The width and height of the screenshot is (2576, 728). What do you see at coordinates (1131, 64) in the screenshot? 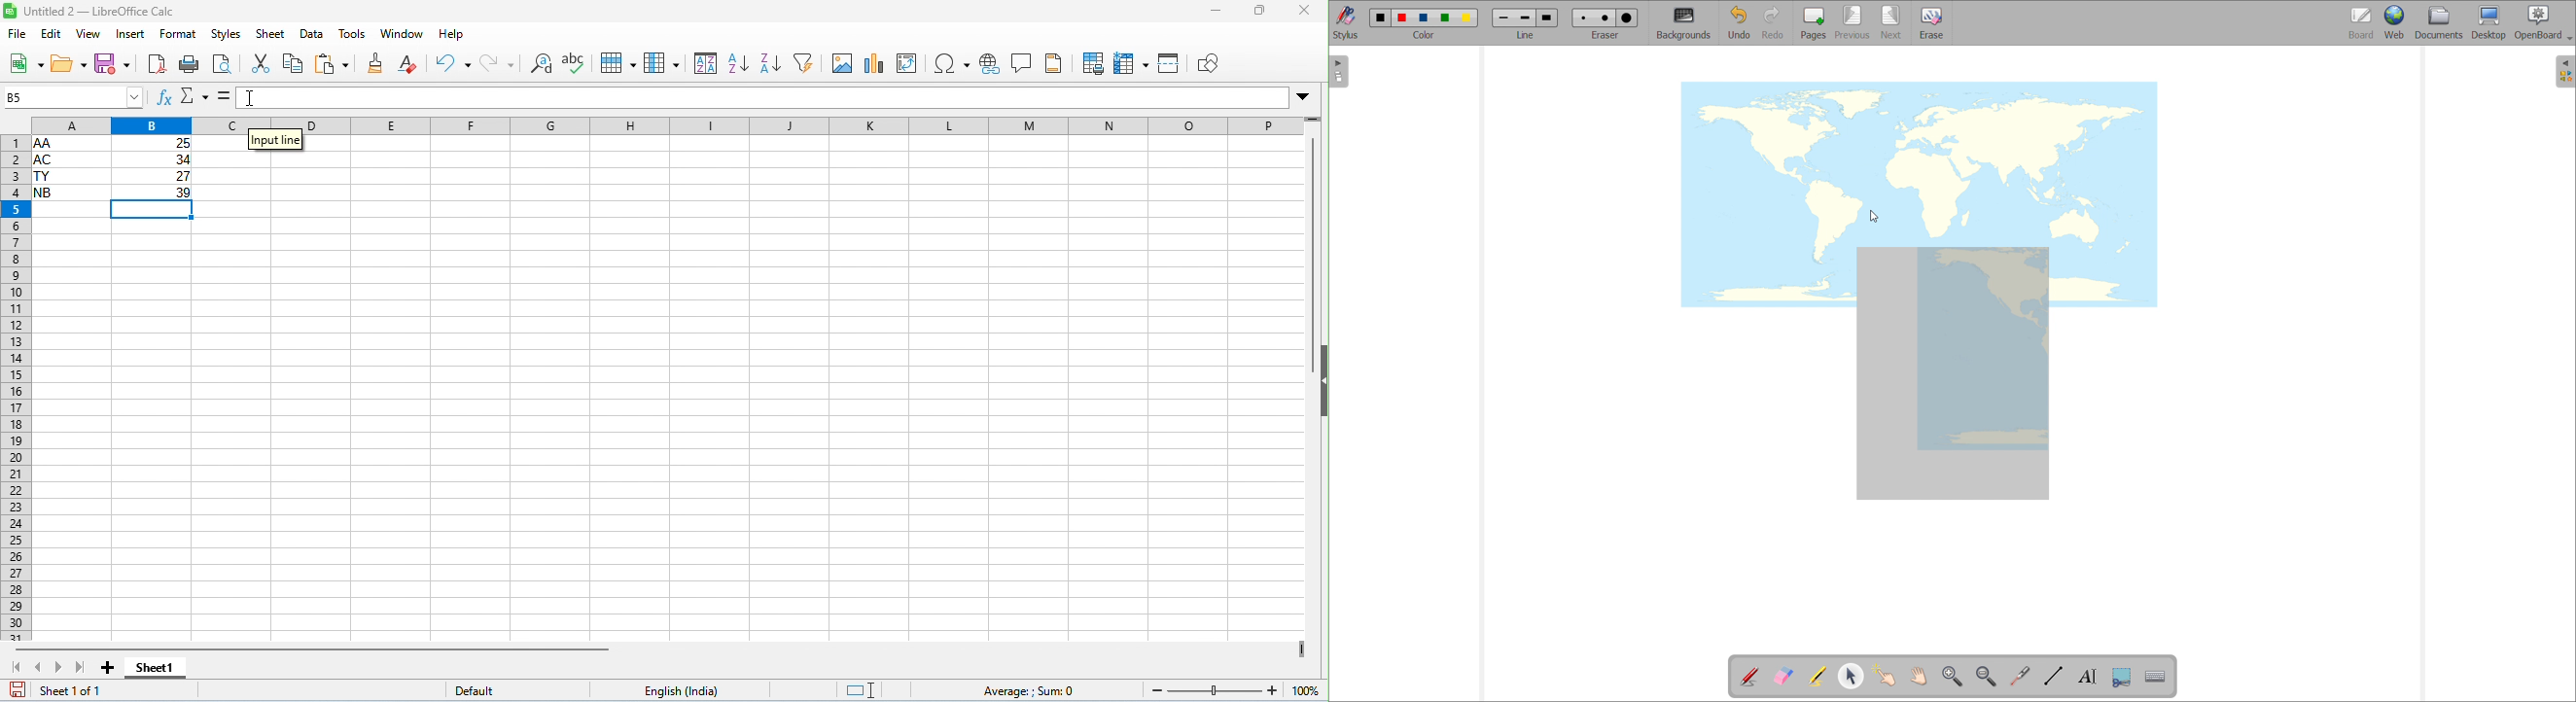
I see `freeze rows and columns` at bounding box center [1131, 64].